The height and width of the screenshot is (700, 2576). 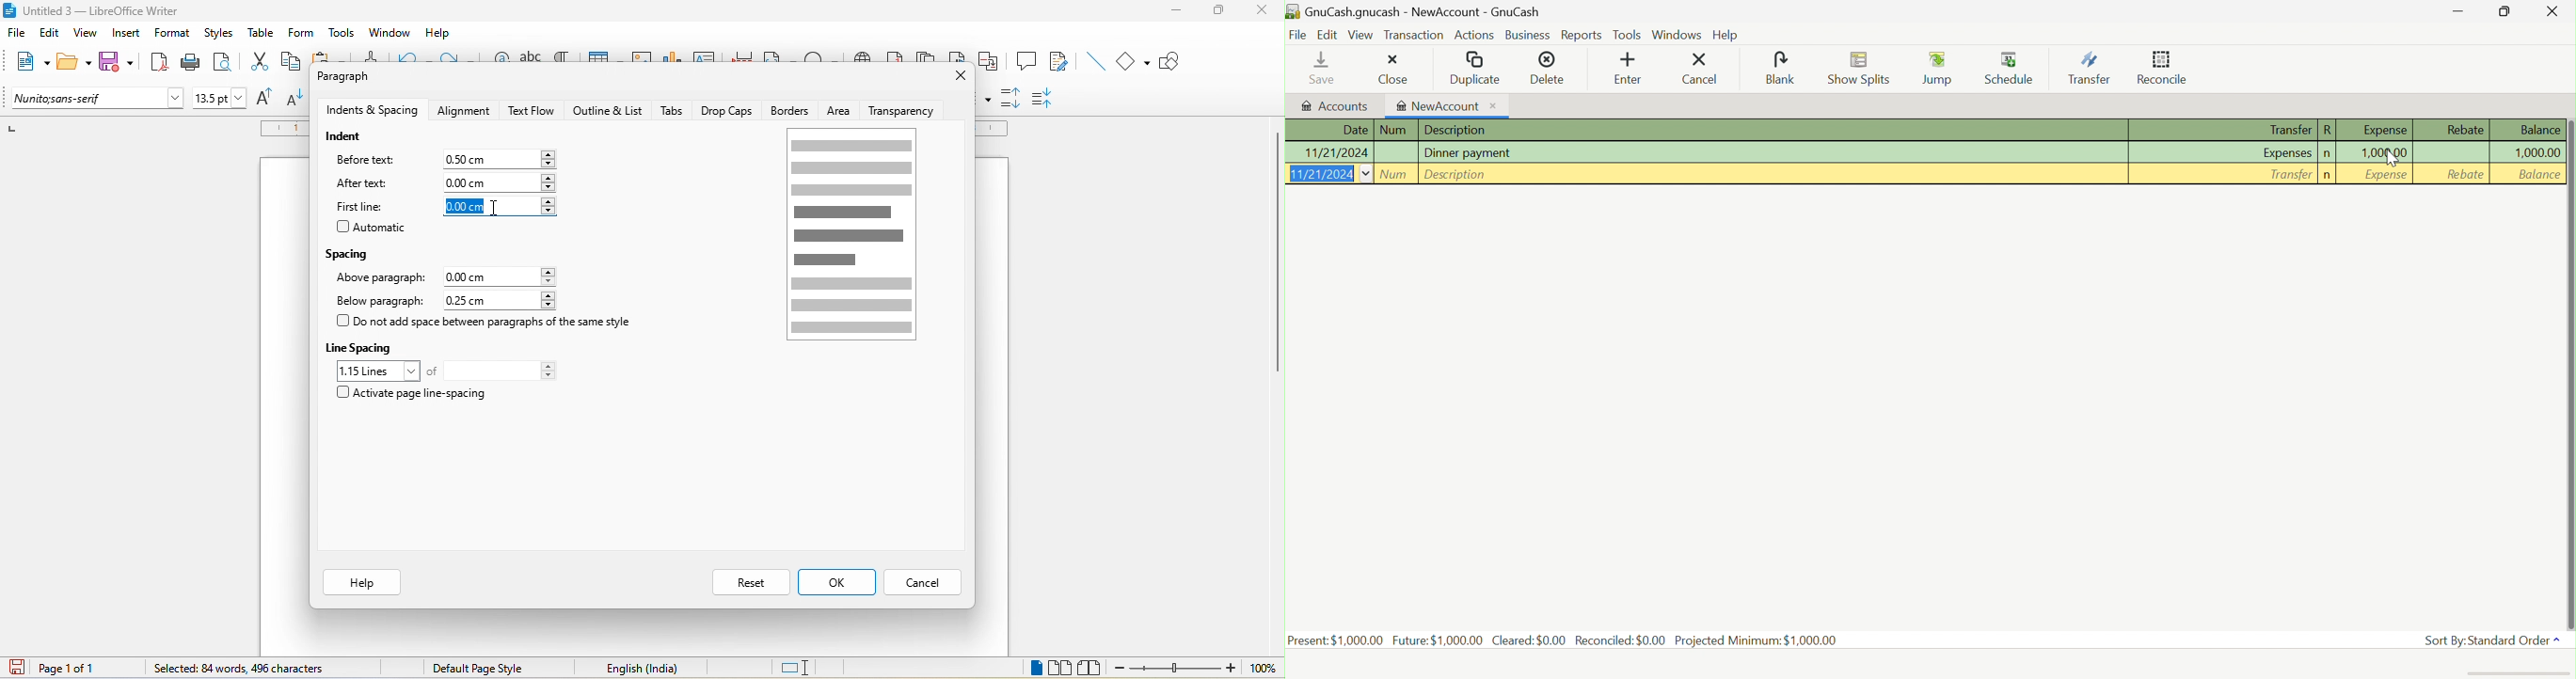 What do you see at coordinates (1677, 34) in the screenshot?
I see `Windows` at bounding box center [1677, 34].